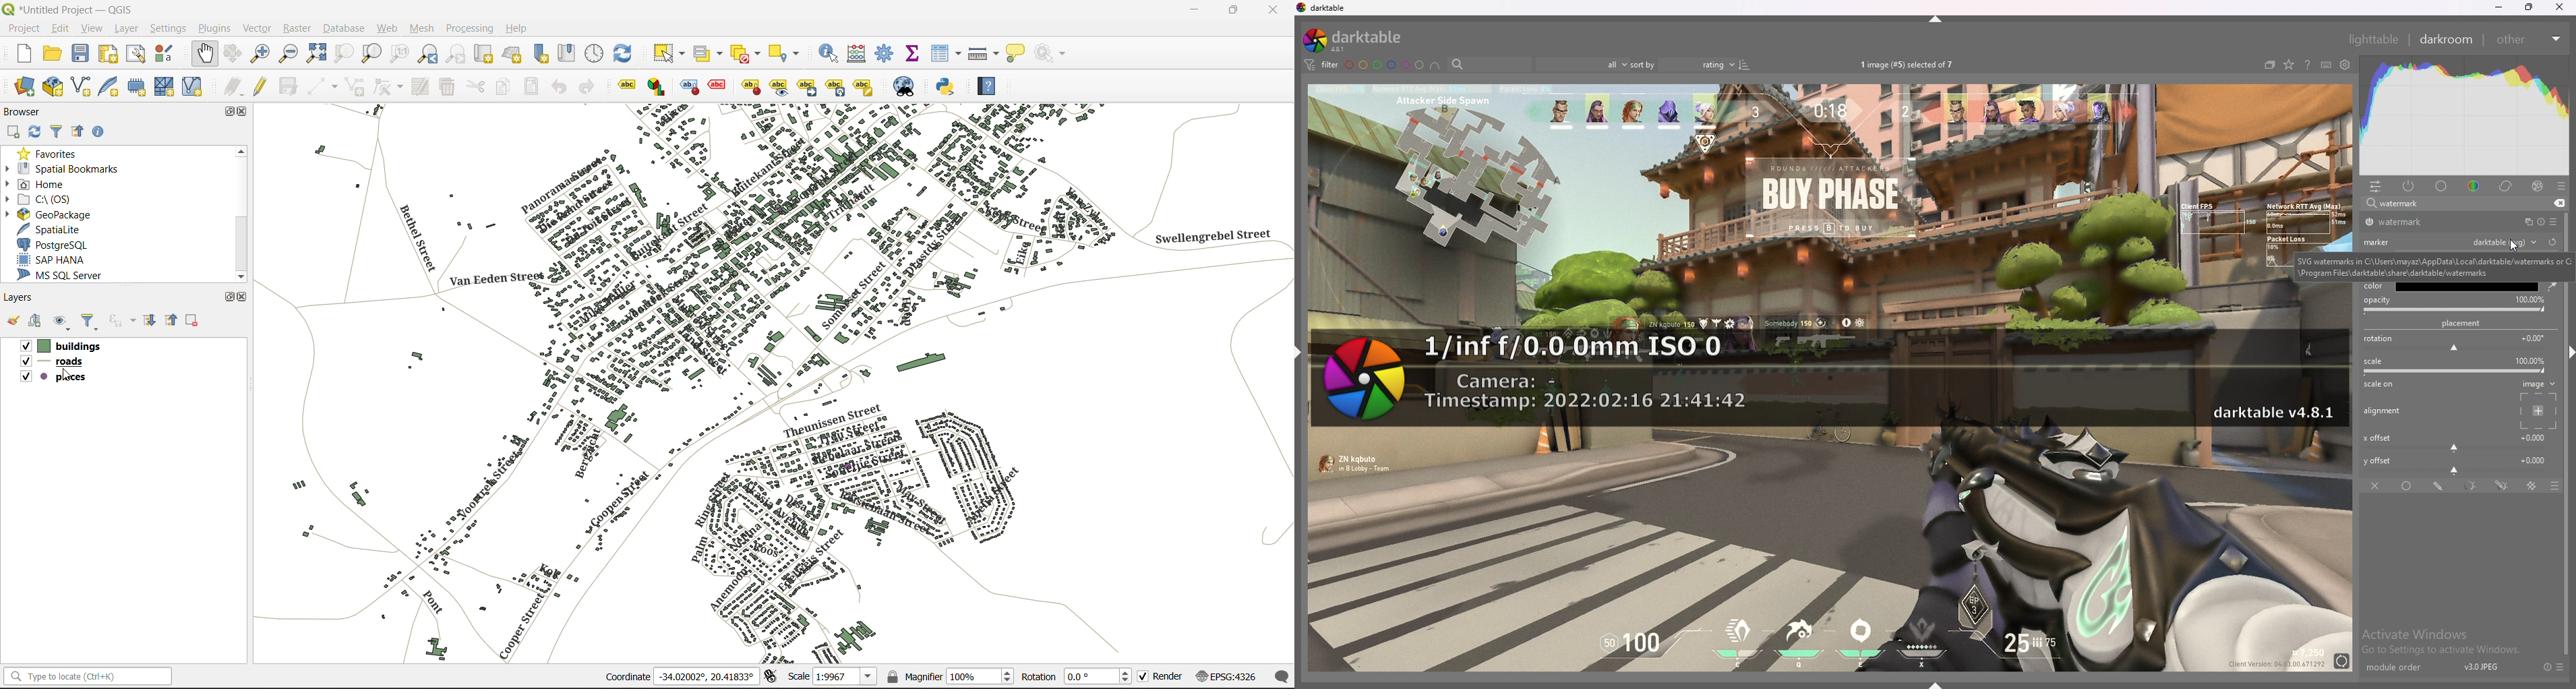 The image size is (2576, 700). What do you see at coordinates (233, 55) in the screenshot?
I see `pan to selection` at bounding box center [233, 55].